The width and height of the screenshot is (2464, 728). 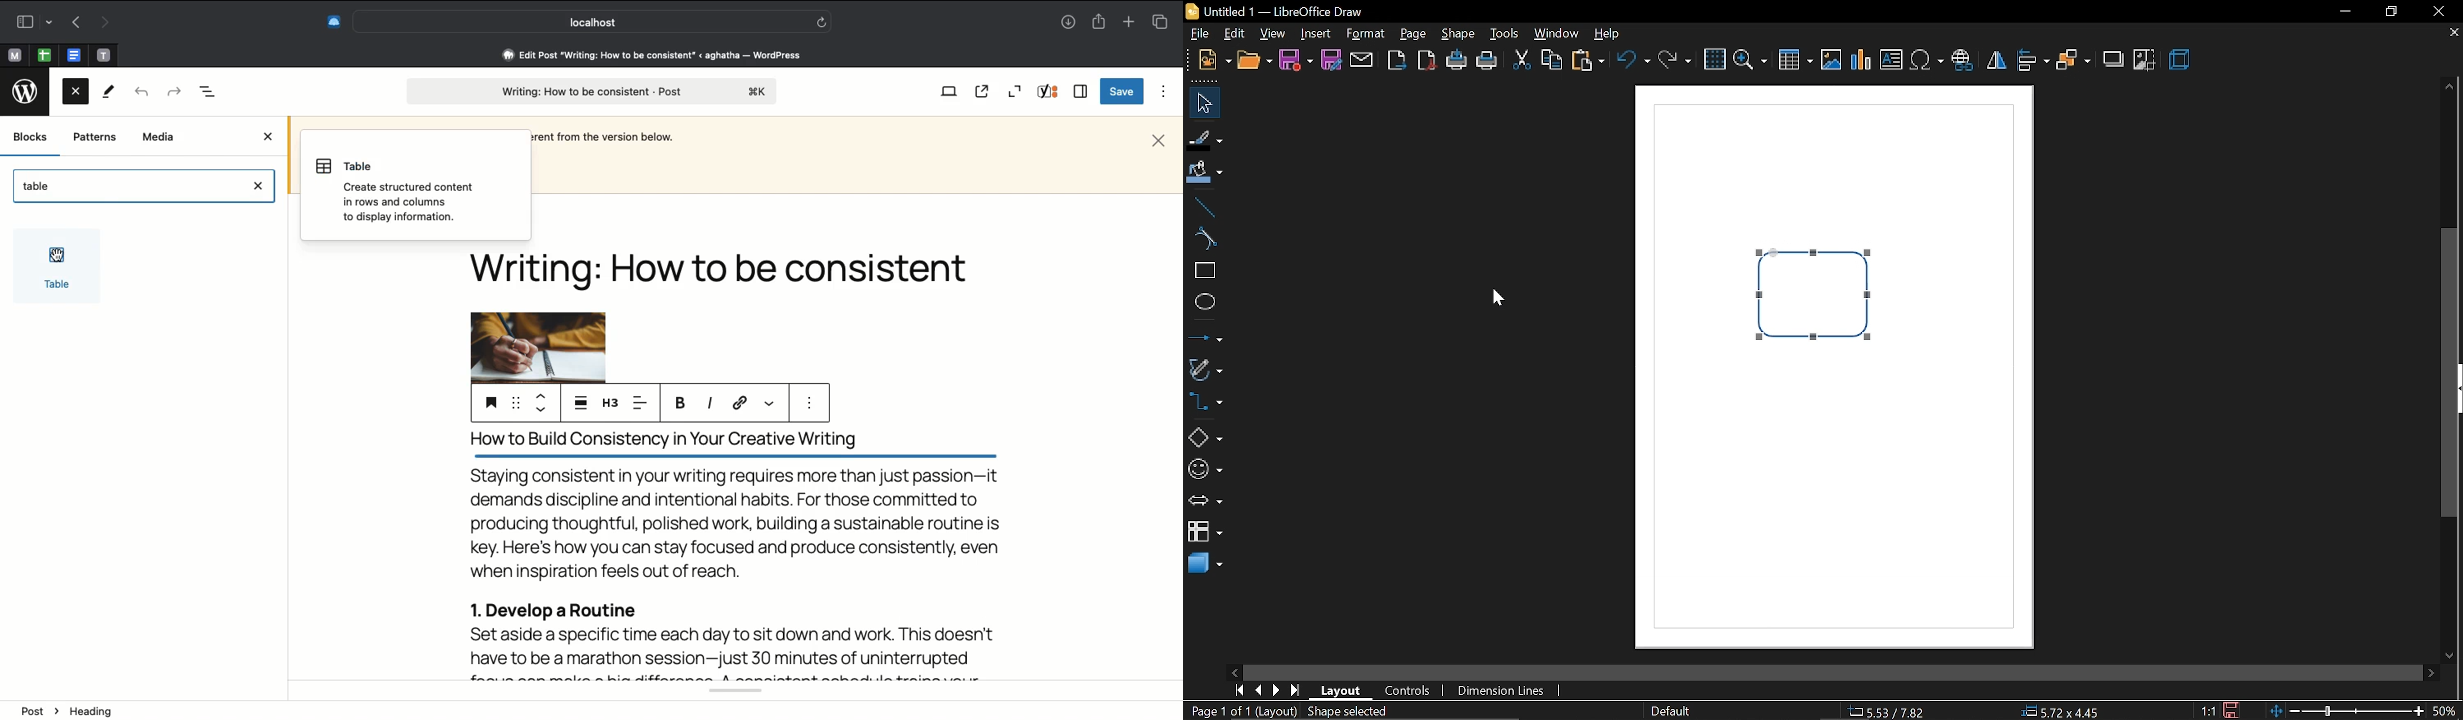 I want to click on print directly, so click(x=1457, y=62).